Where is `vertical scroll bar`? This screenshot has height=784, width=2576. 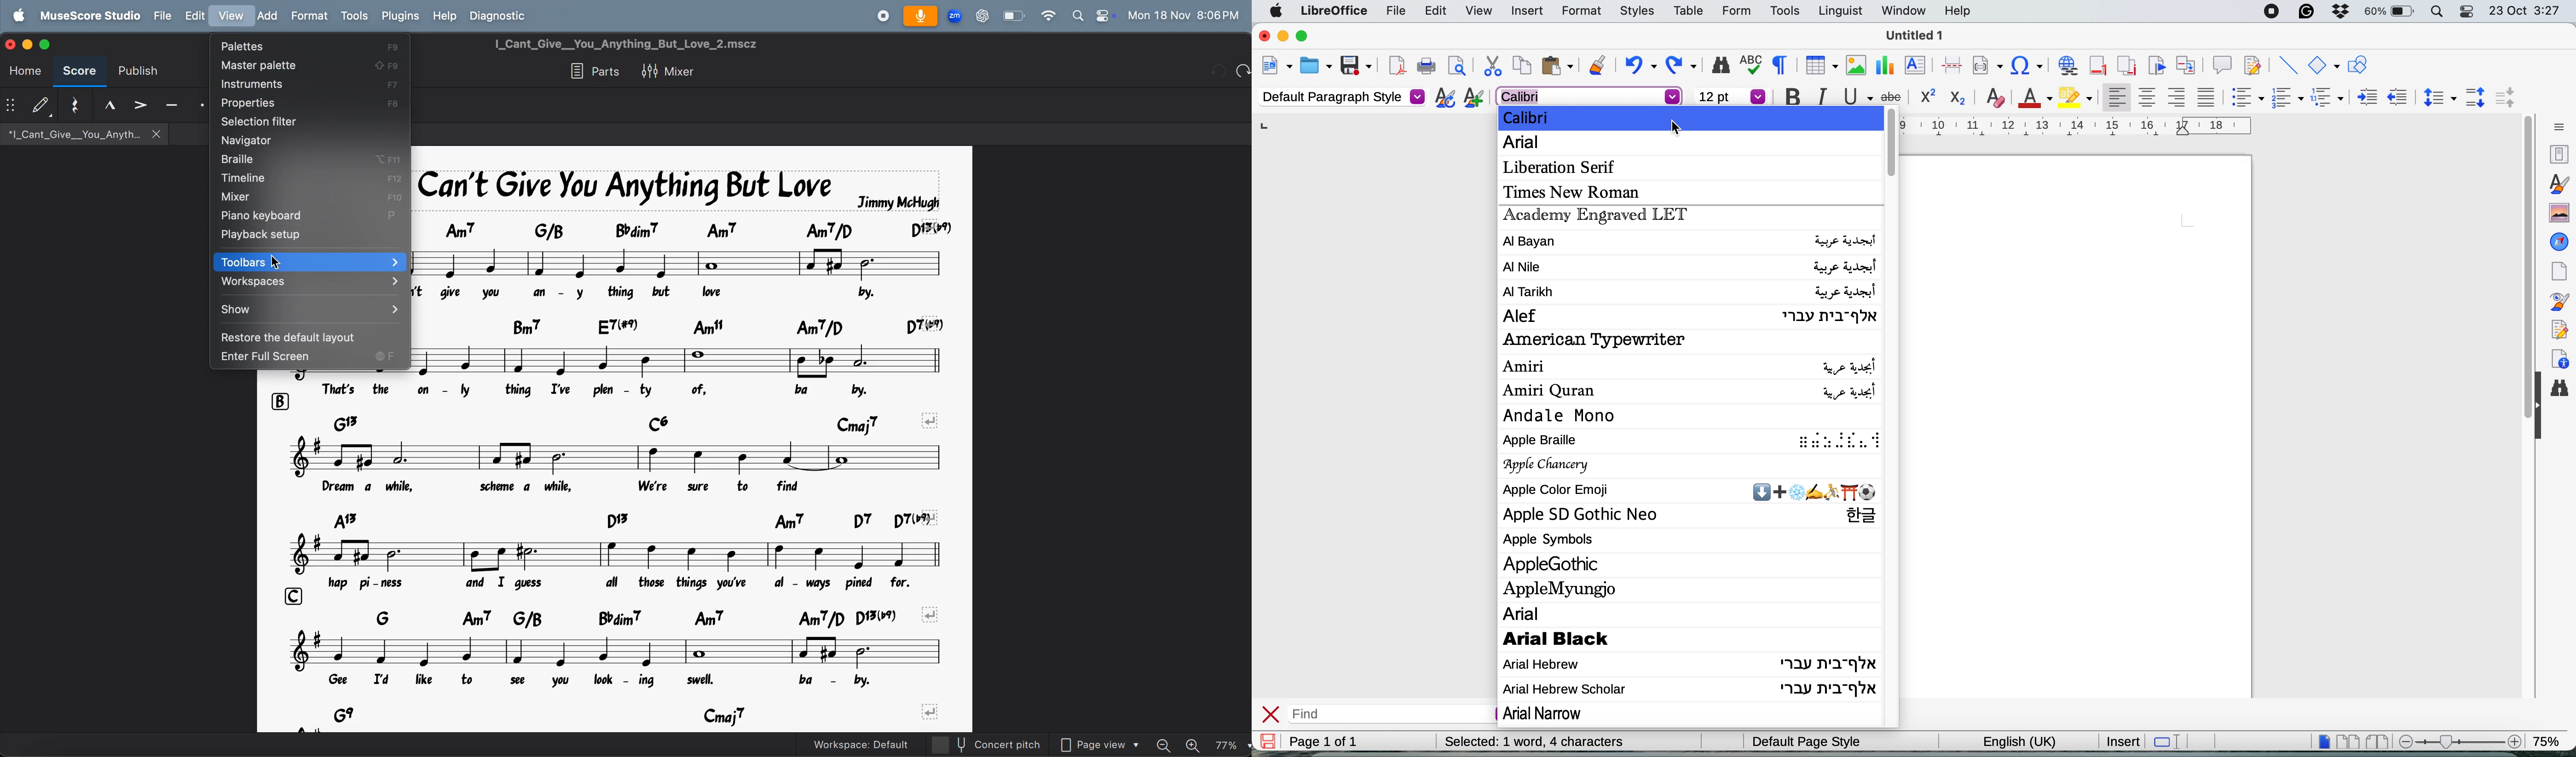
vertical scroll bar is located at coordinates (1896, 144).